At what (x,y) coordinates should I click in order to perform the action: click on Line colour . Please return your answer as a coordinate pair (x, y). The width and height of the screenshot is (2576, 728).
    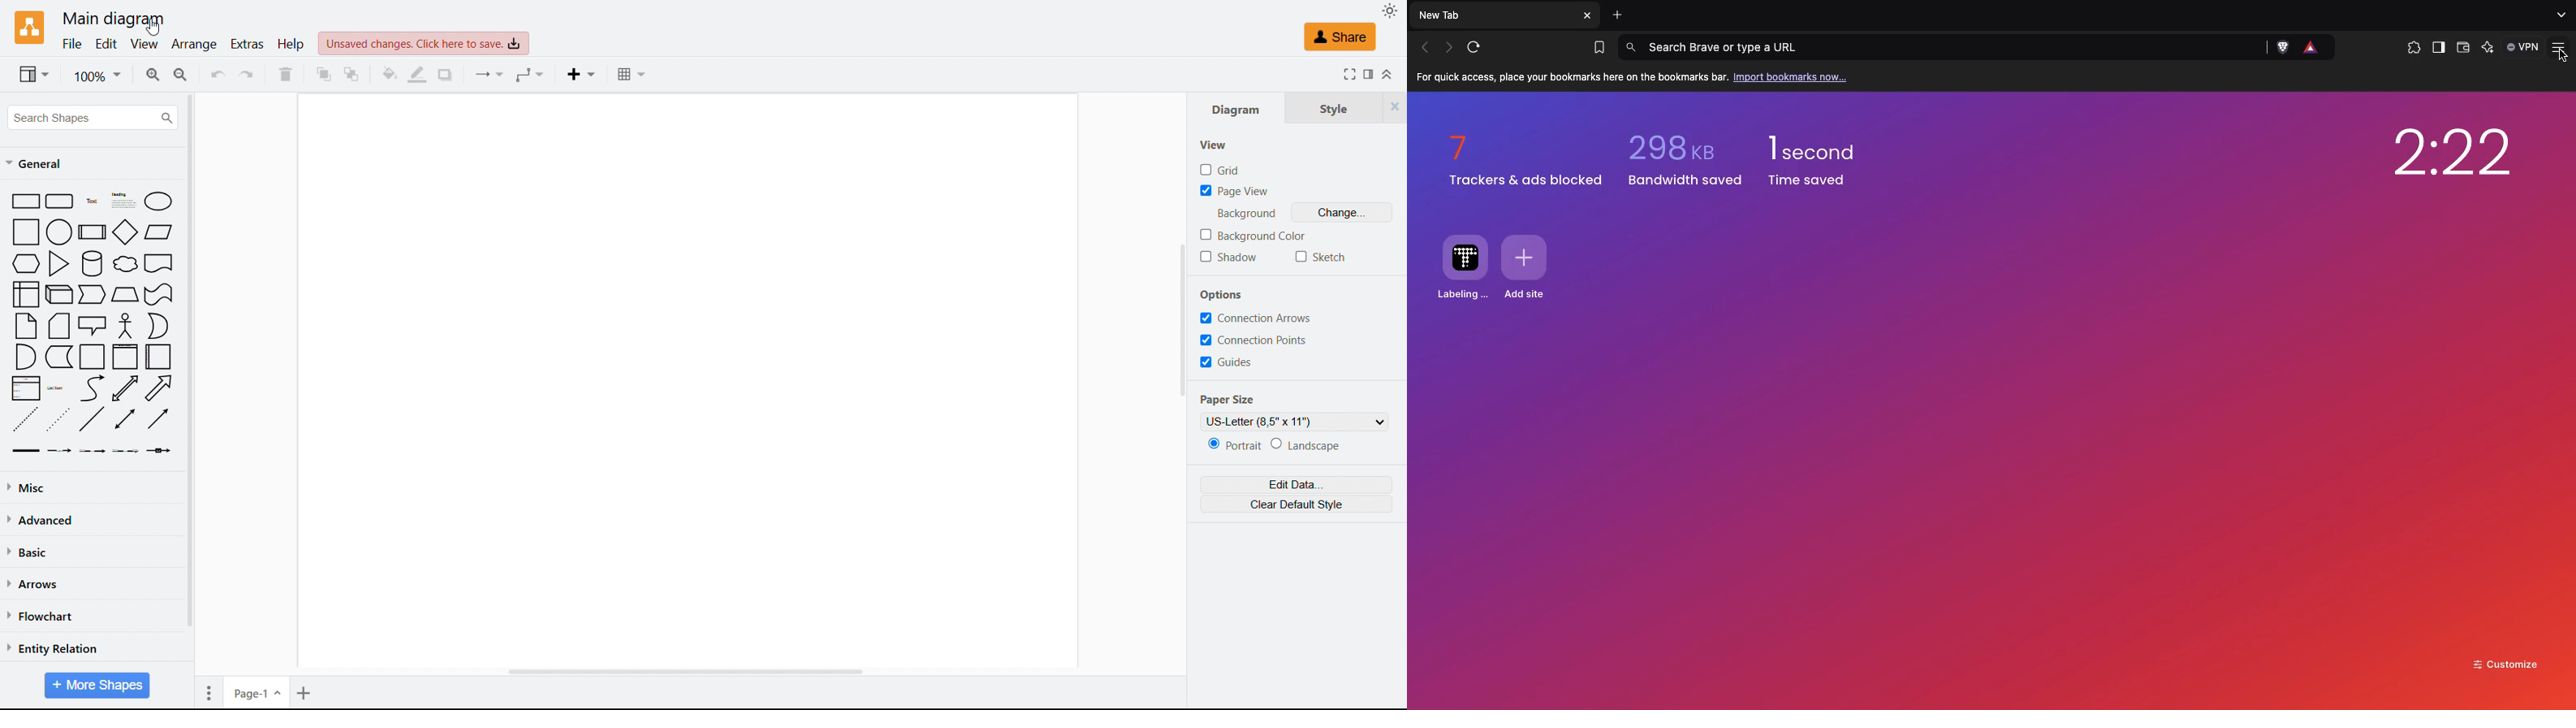
    Looking at the image, I should click on (419, 76).